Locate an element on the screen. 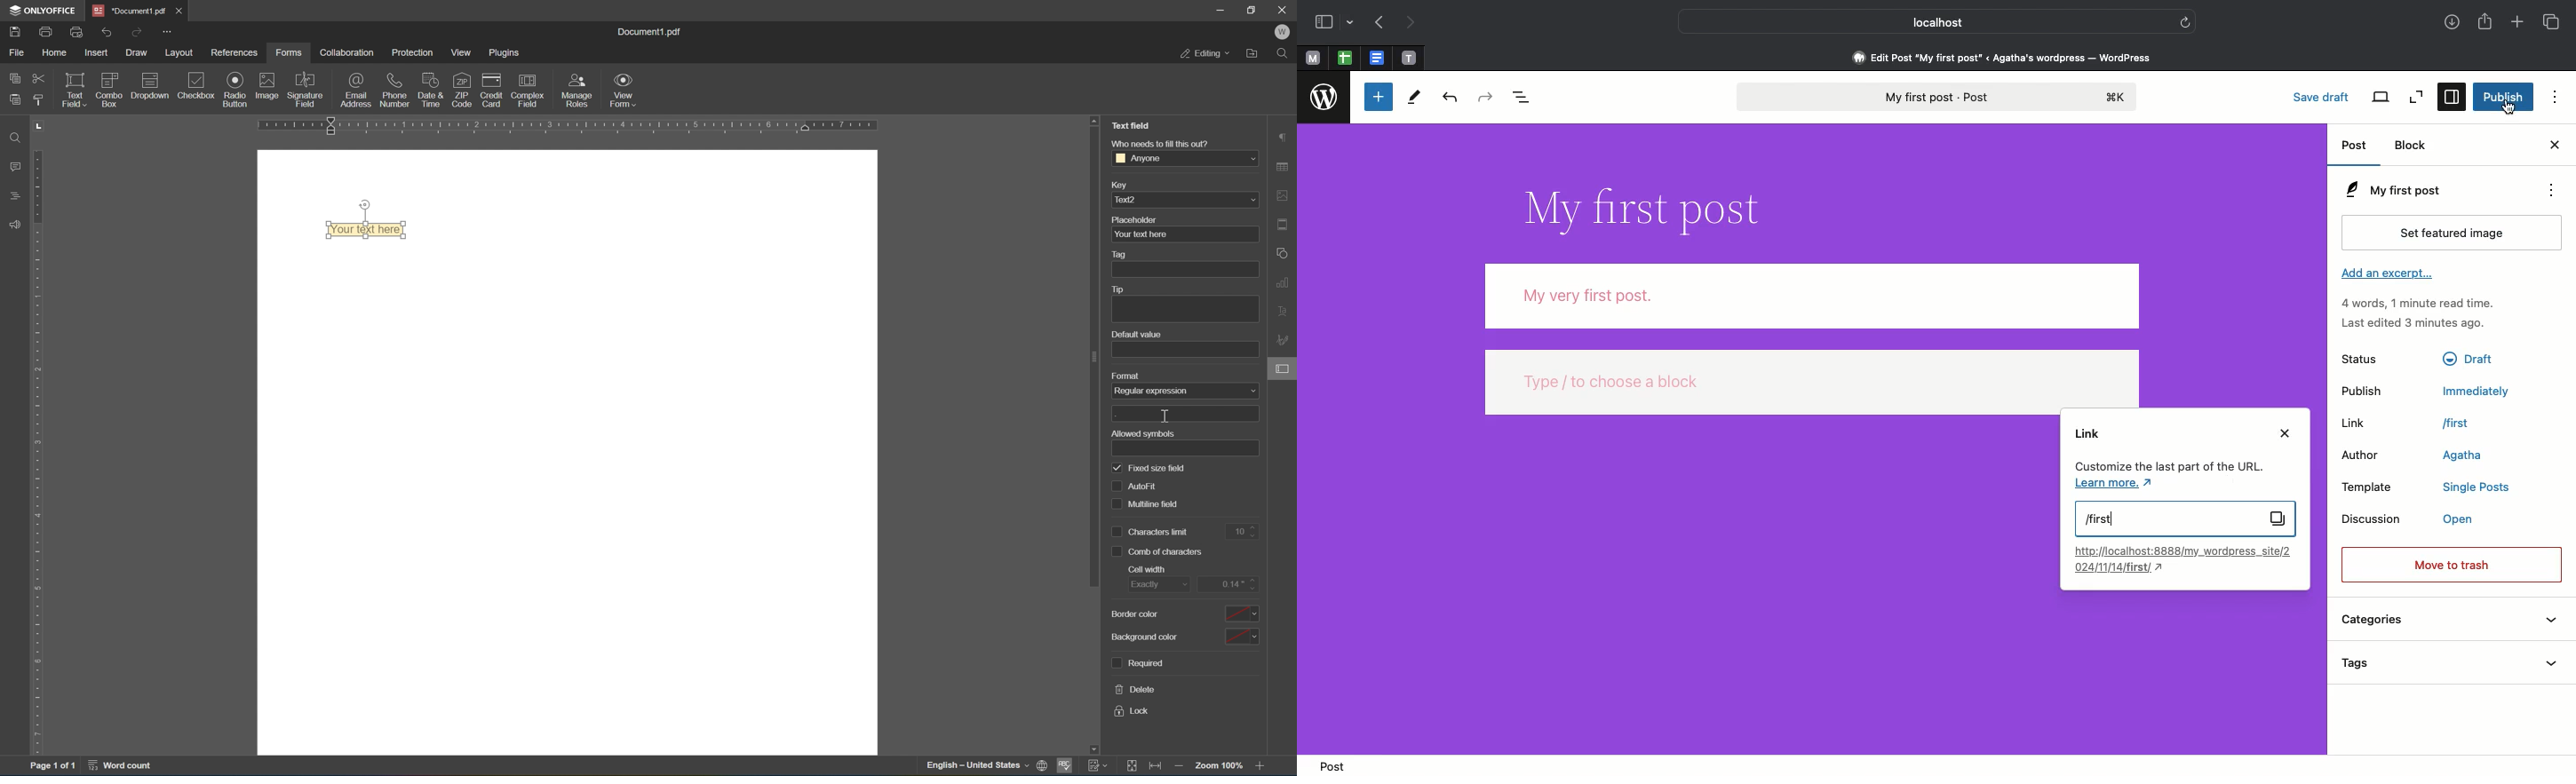 Image resolution: width=2576 pixels, height=784 pixels. copy is located at coordinates (12, 77).